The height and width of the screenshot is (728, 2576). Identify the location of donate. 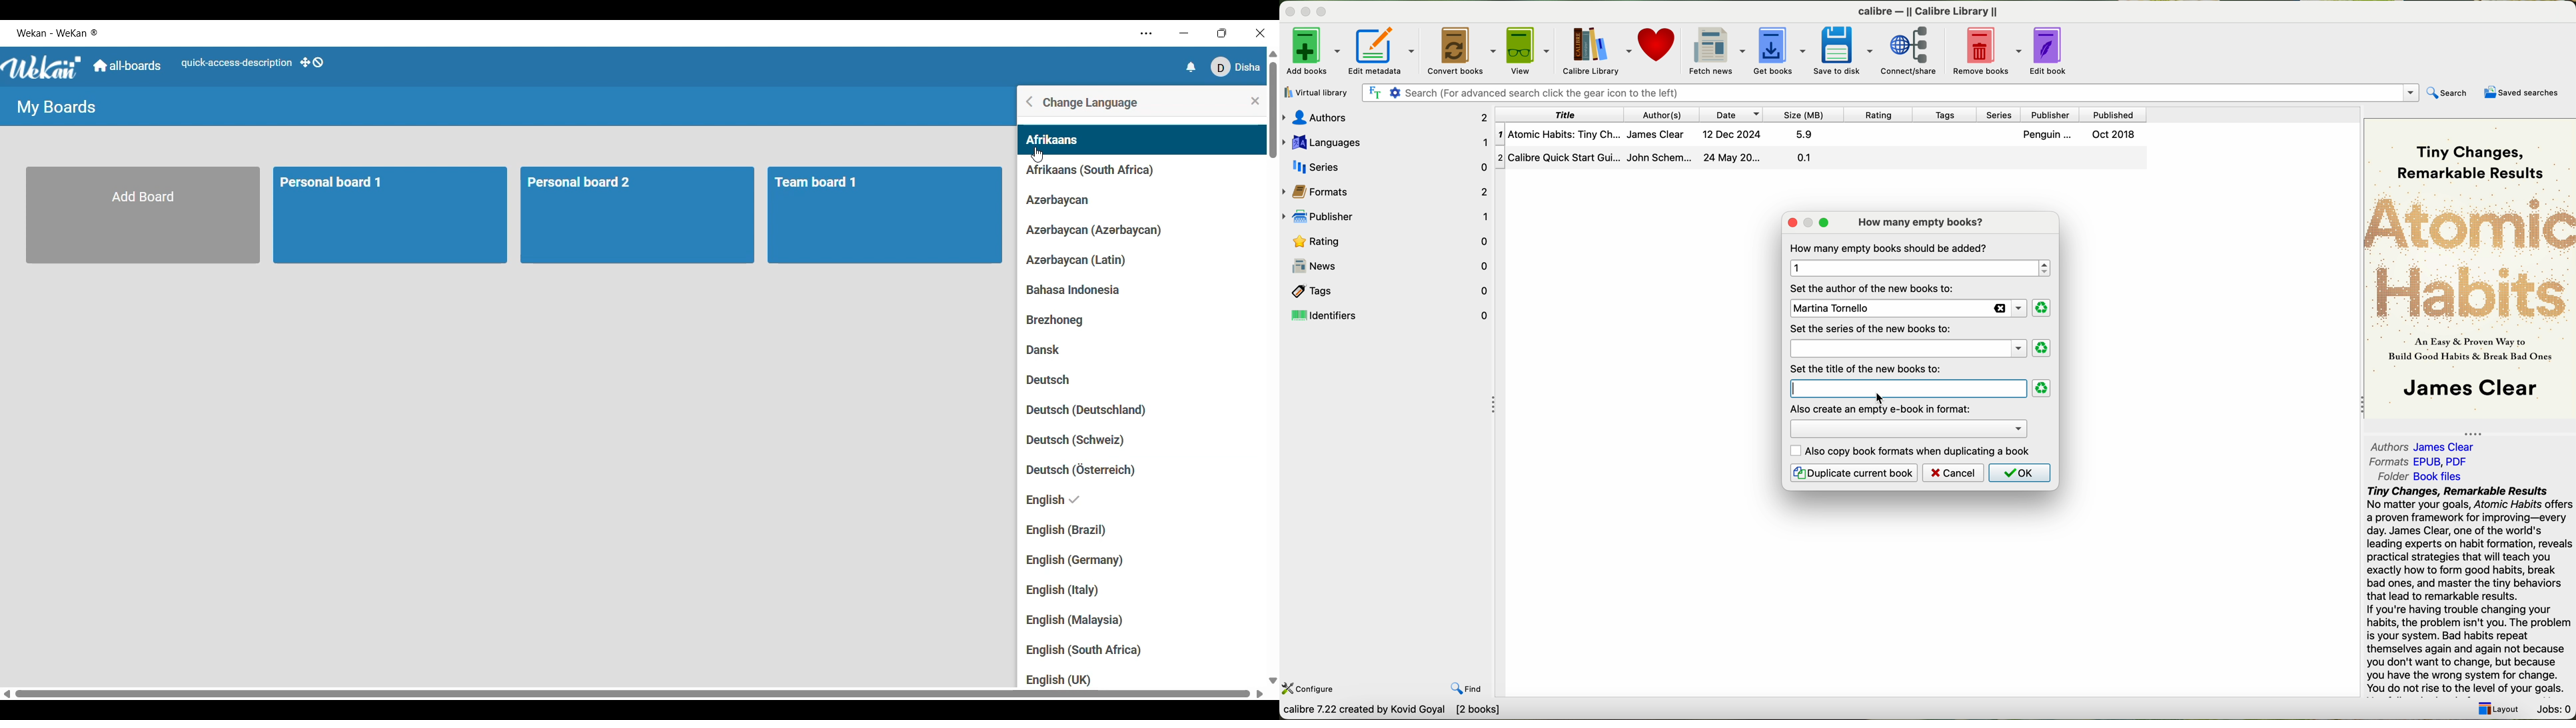
(1661, 46).